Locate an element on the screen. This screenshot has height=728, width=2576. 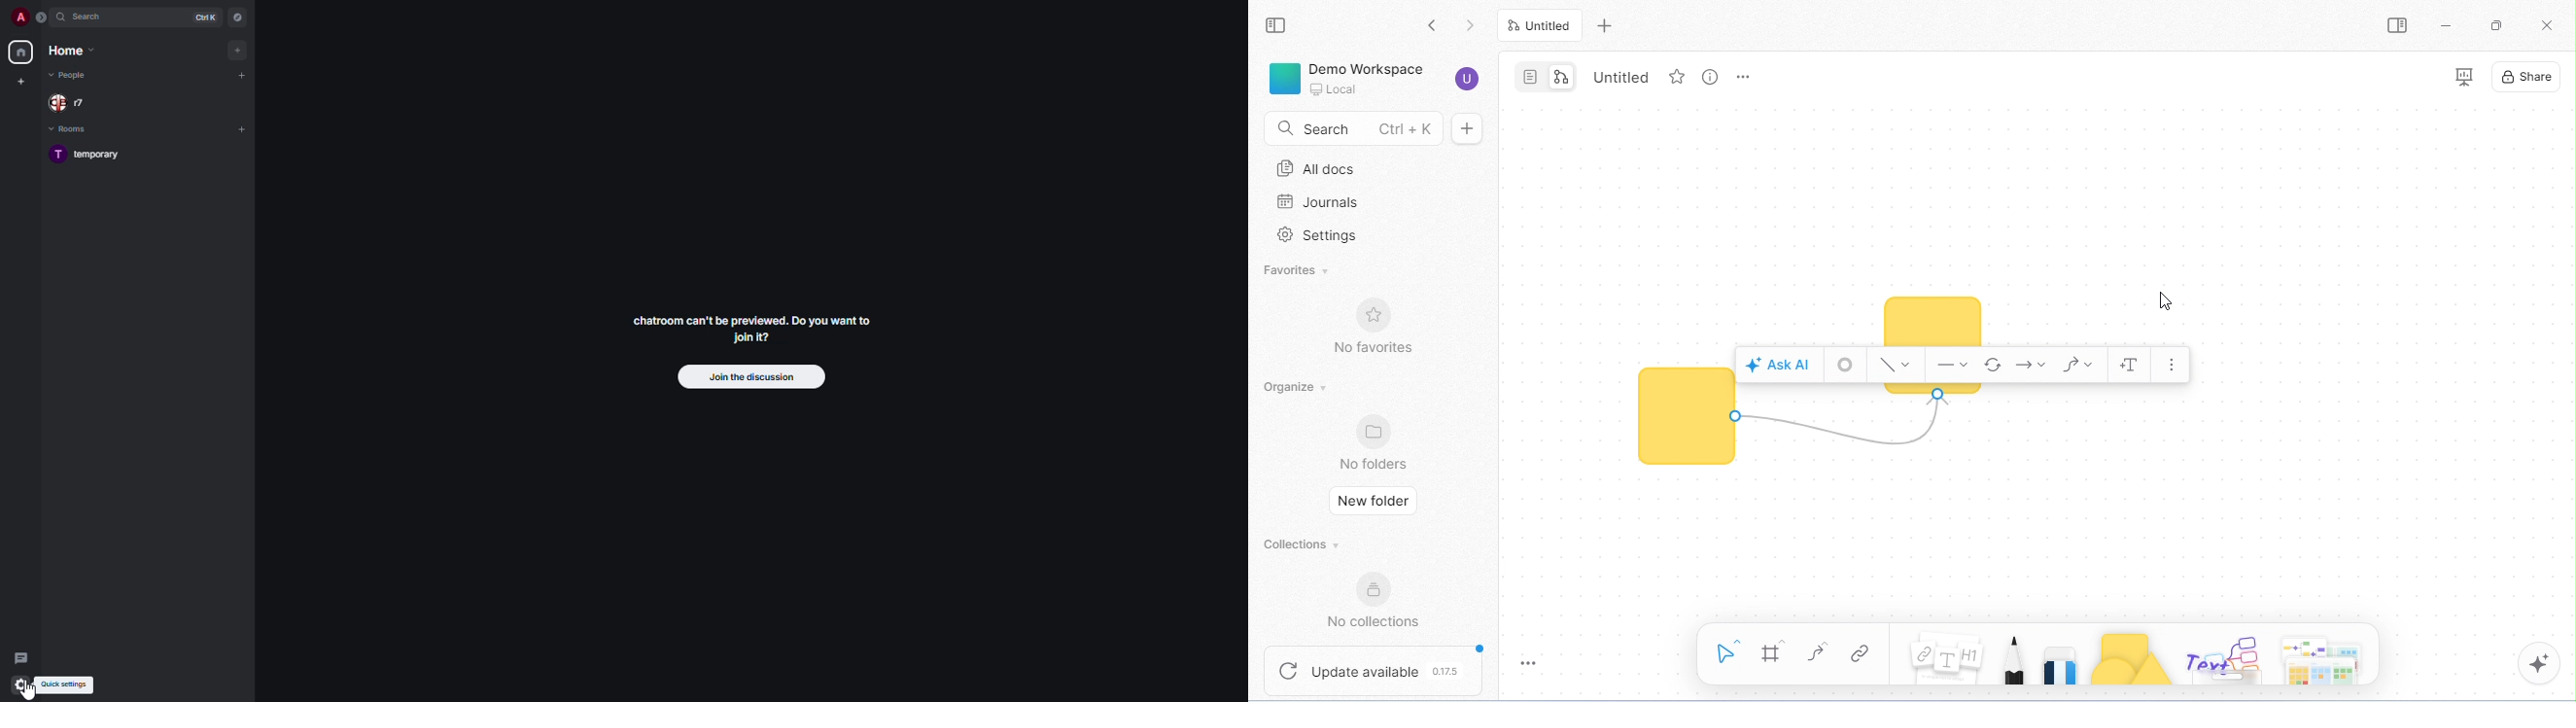
create new space is located at coordinates (22, 80).